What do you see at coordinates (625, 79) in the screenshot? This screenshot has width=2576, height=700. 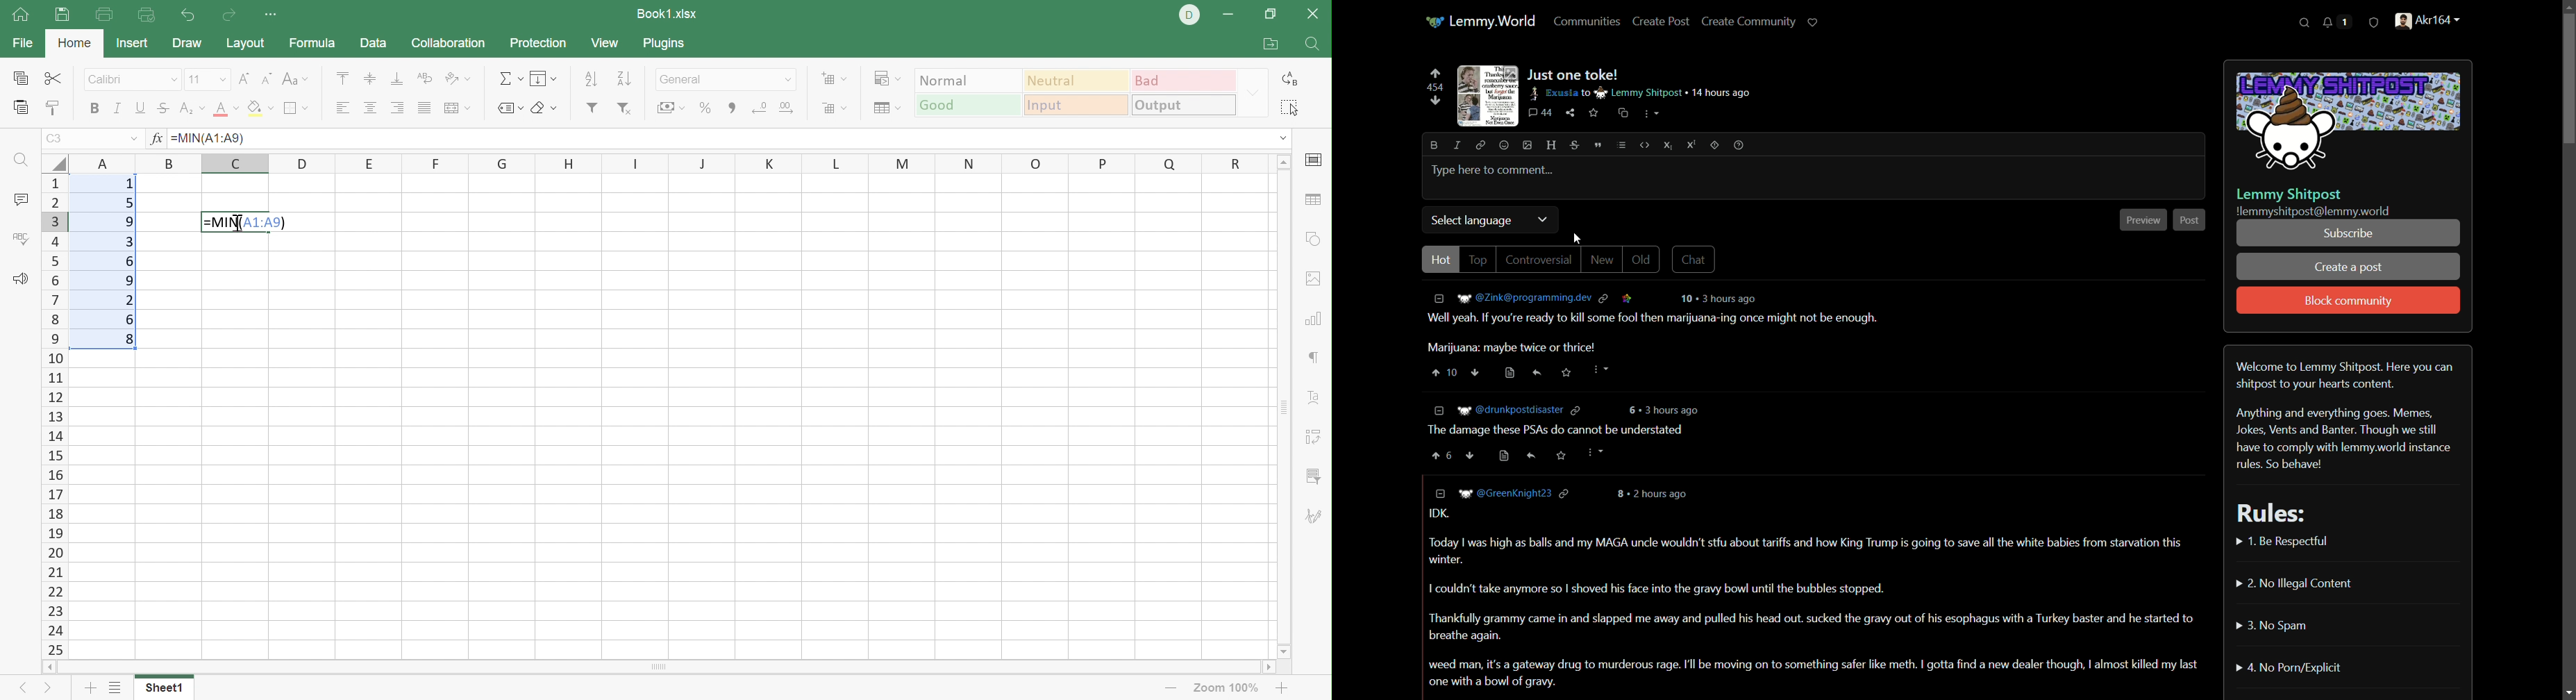 I see `Descending order` at bounding box center [625, 79].